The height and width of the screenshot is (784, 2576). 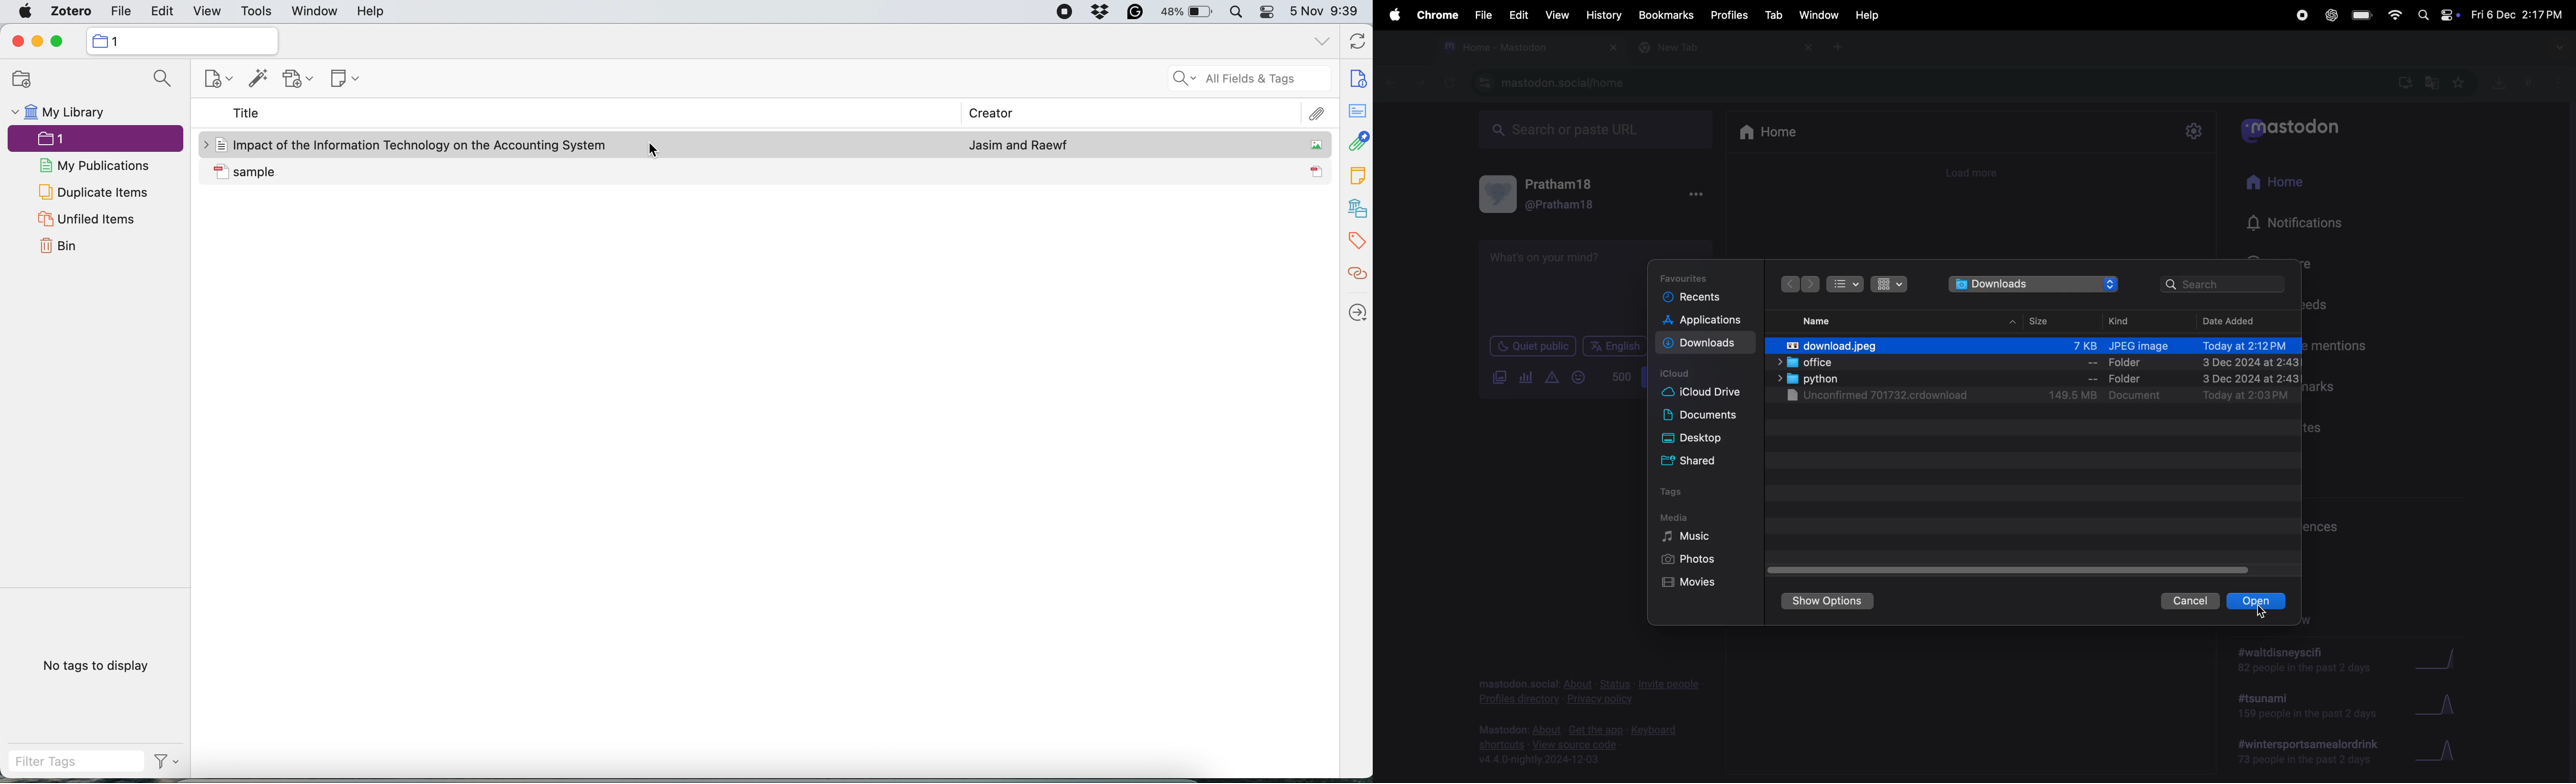 I want to click on desktop, so click(x=1697, y=439).